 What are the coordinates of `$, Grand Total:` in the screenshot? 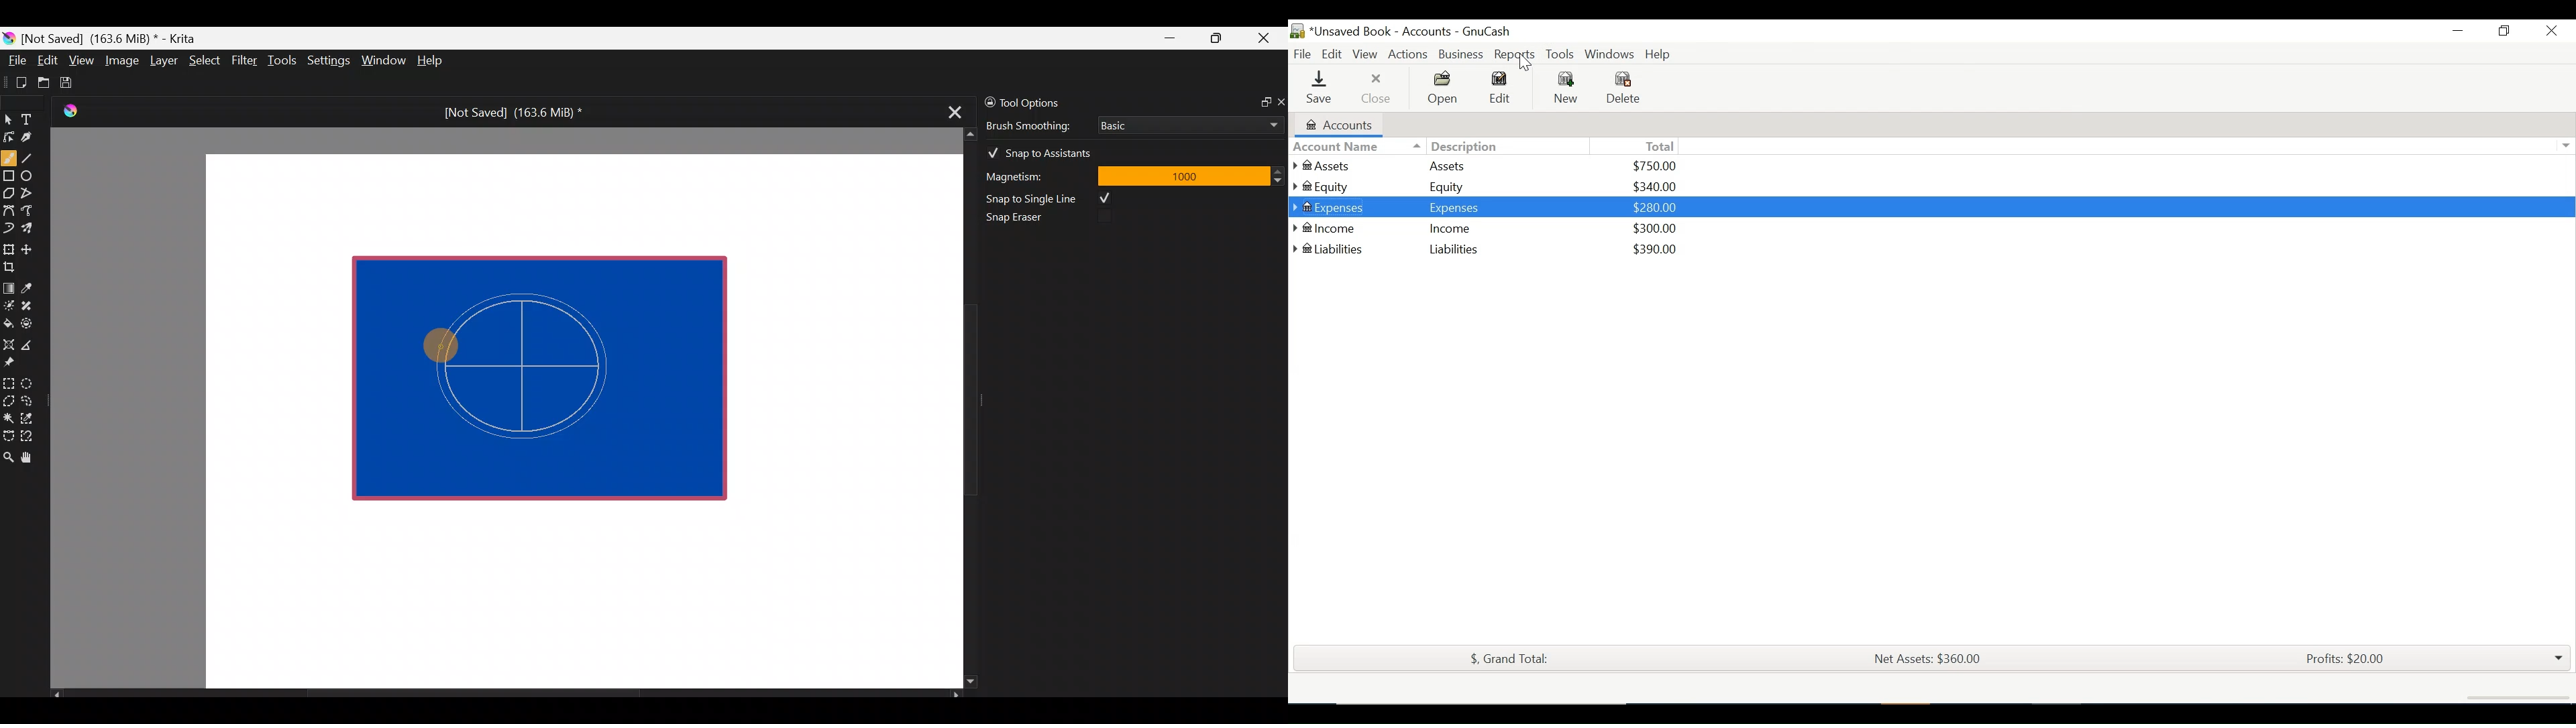 It's located at (1506, 658).